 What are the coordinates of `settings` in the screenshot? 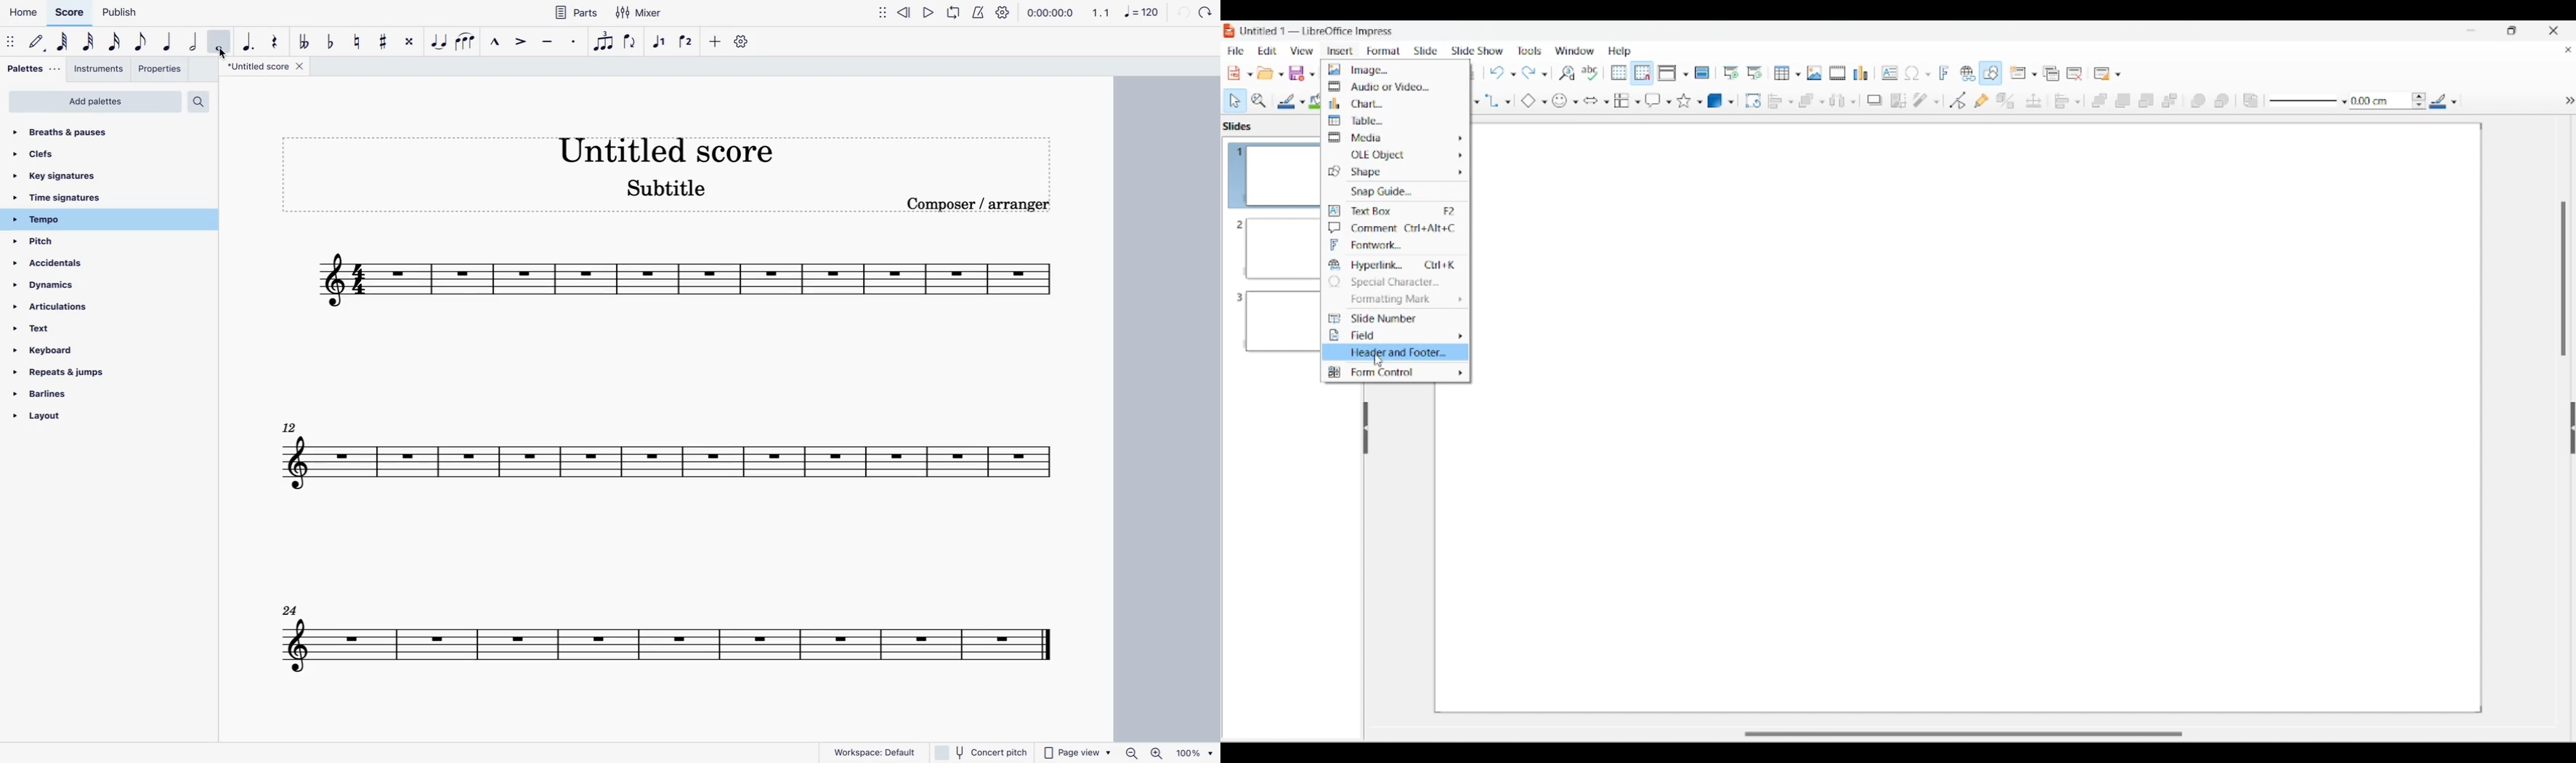 It's located at (740, 42).